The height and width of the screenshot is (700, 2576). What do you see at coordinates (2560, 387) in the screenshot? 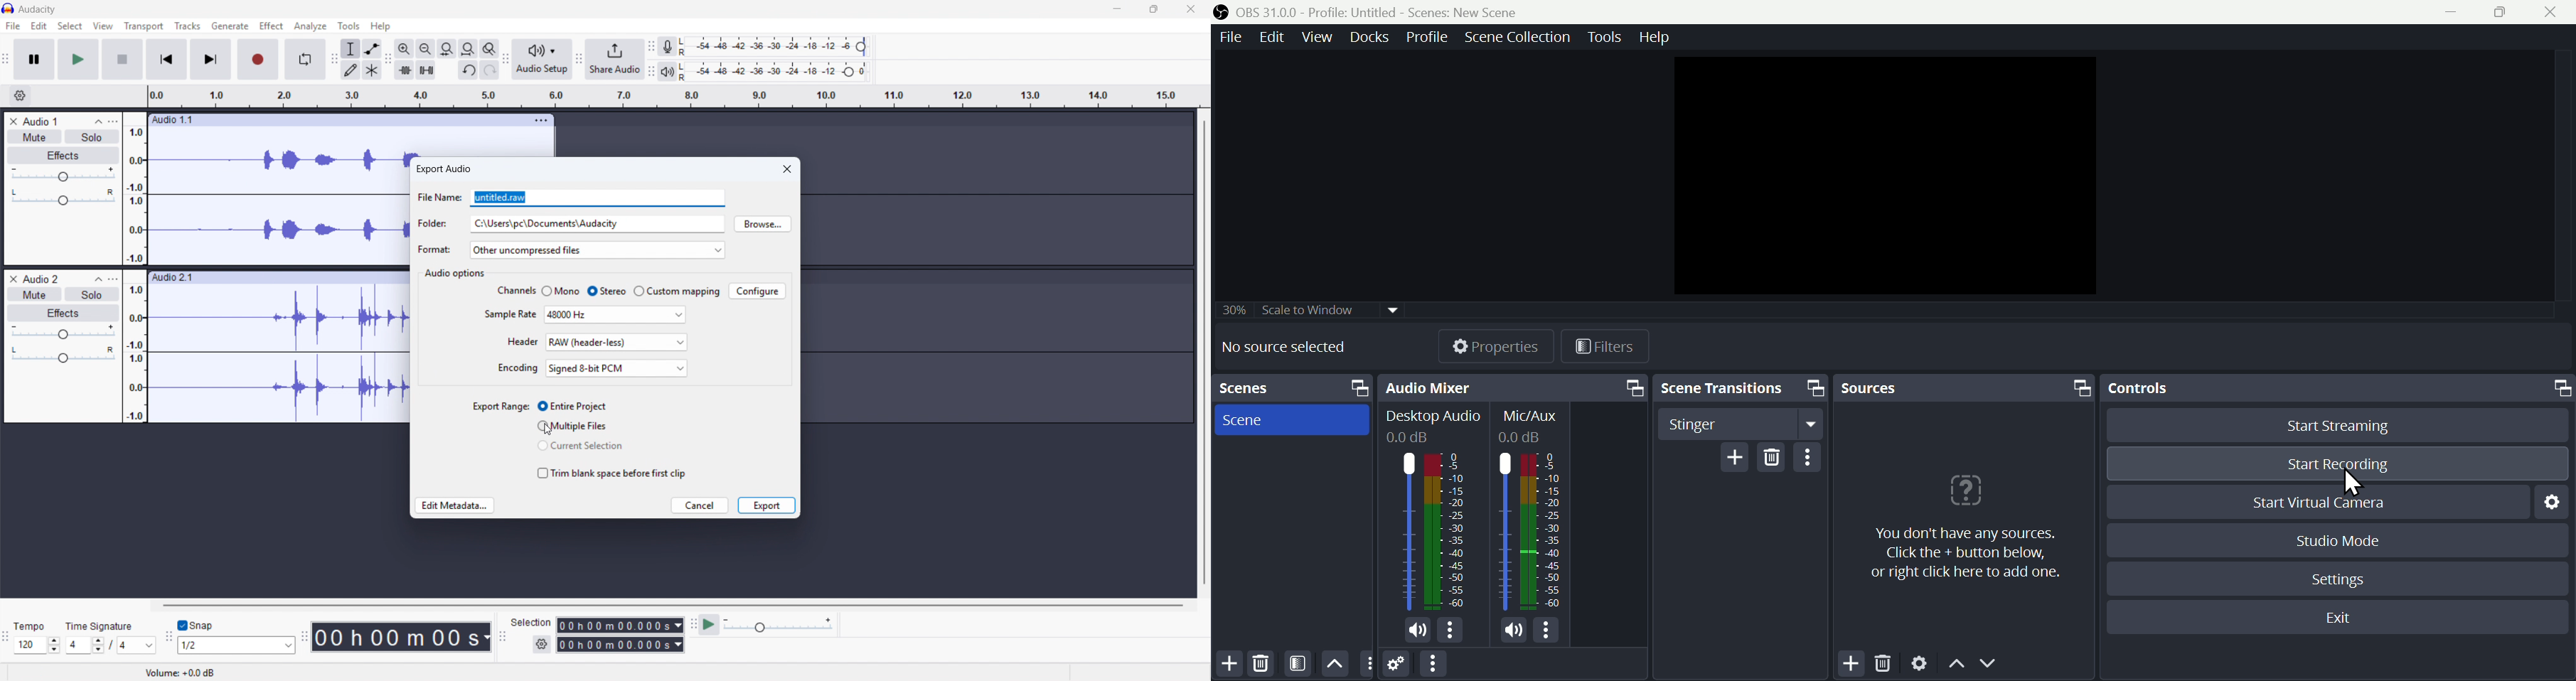
I see `maximize` at bounding box center [2560, 387].